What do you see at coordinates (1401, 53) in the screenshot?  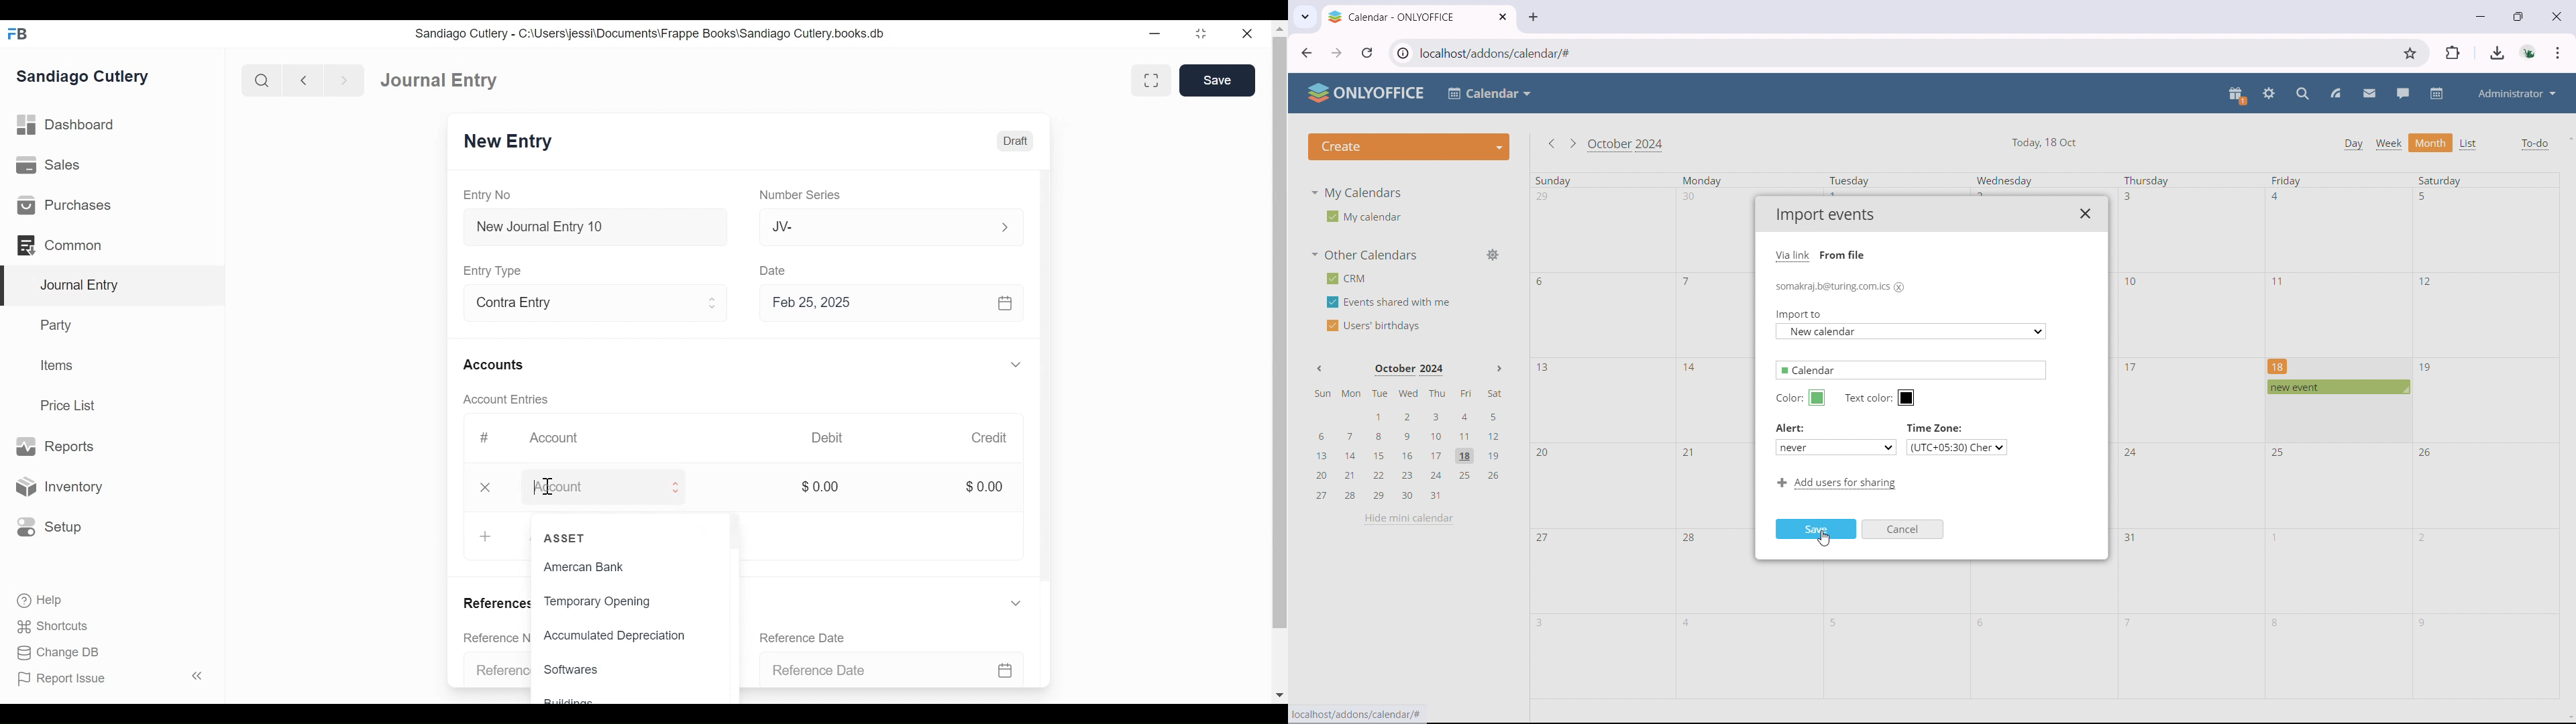 I see `view site information` at bounding box center [1401, 53].